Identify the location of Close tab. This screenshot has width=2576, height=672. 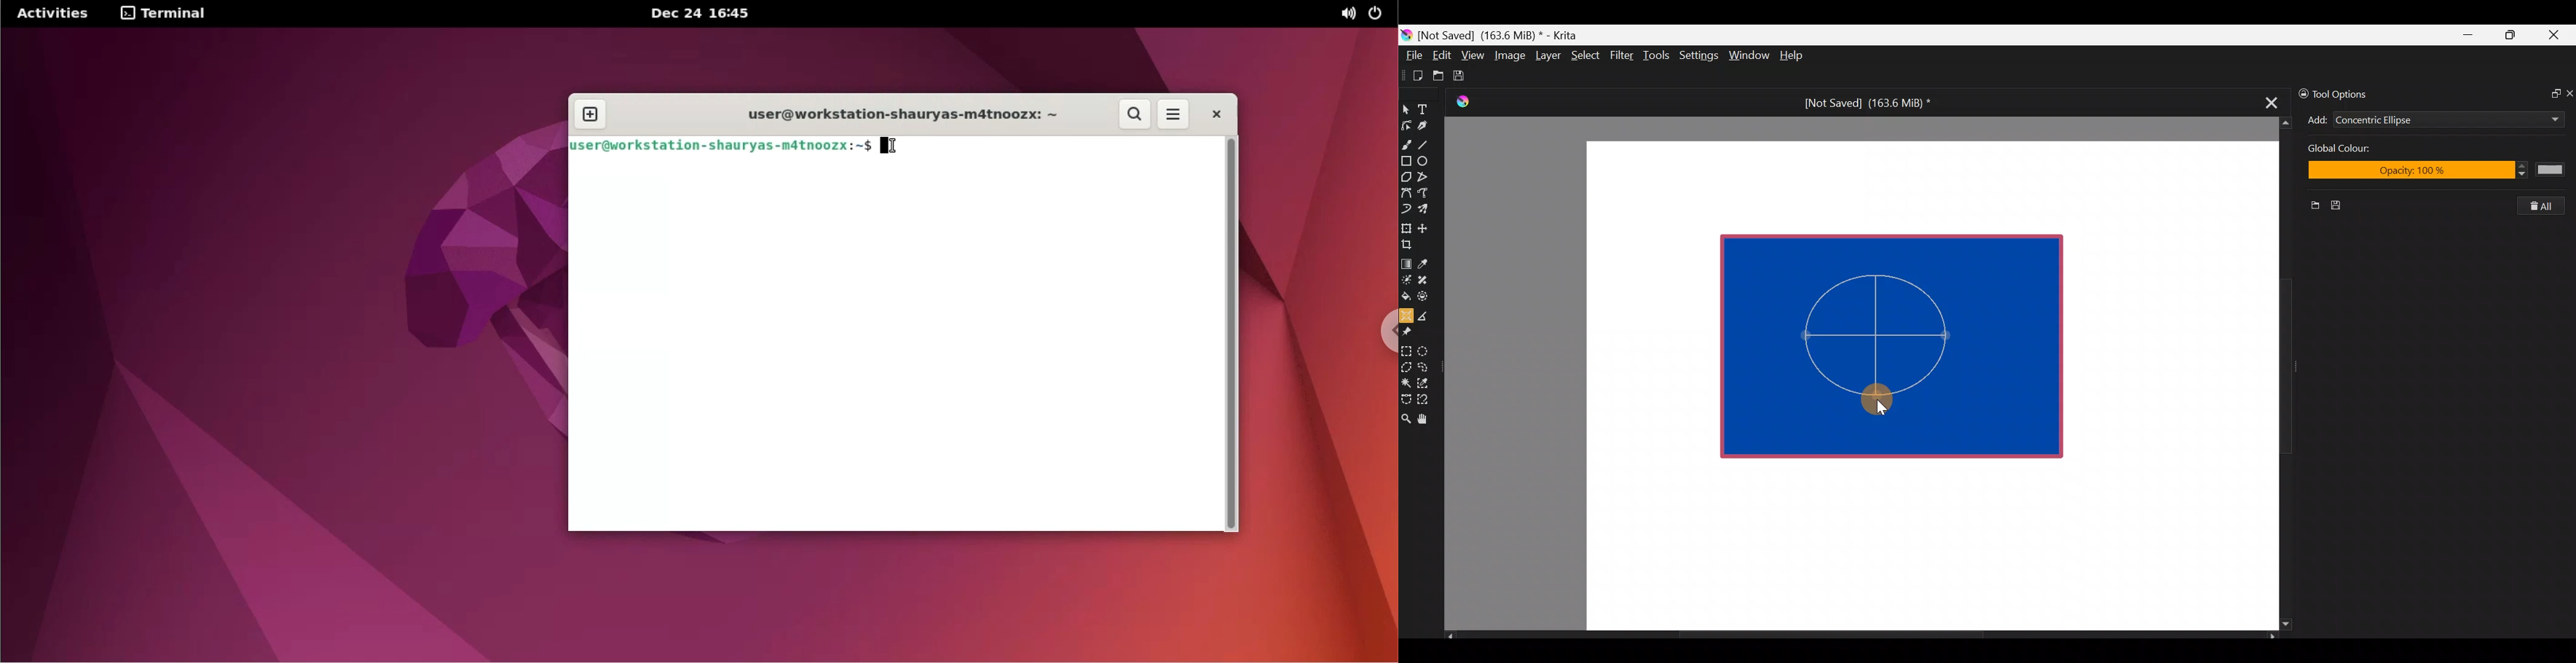
(2268, 101).